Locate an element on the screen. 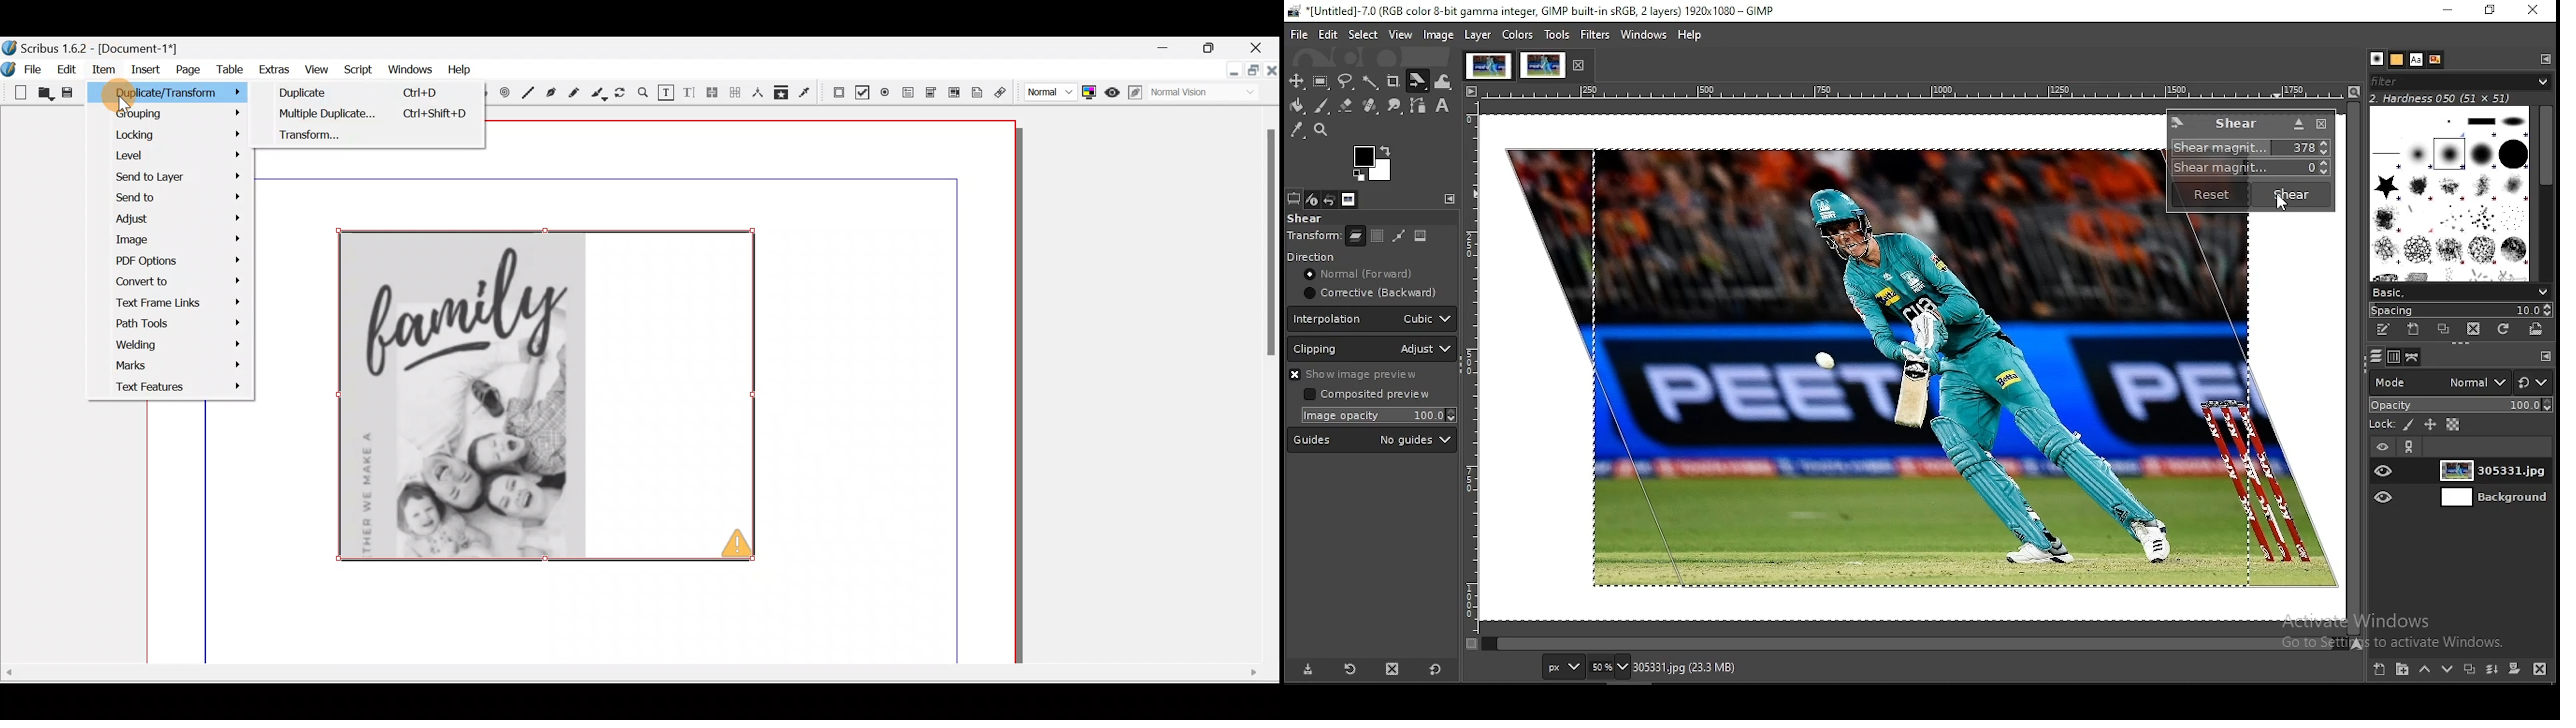 This screenshot has height=728, width=2576. Insert is located at coordinates (147, 72).